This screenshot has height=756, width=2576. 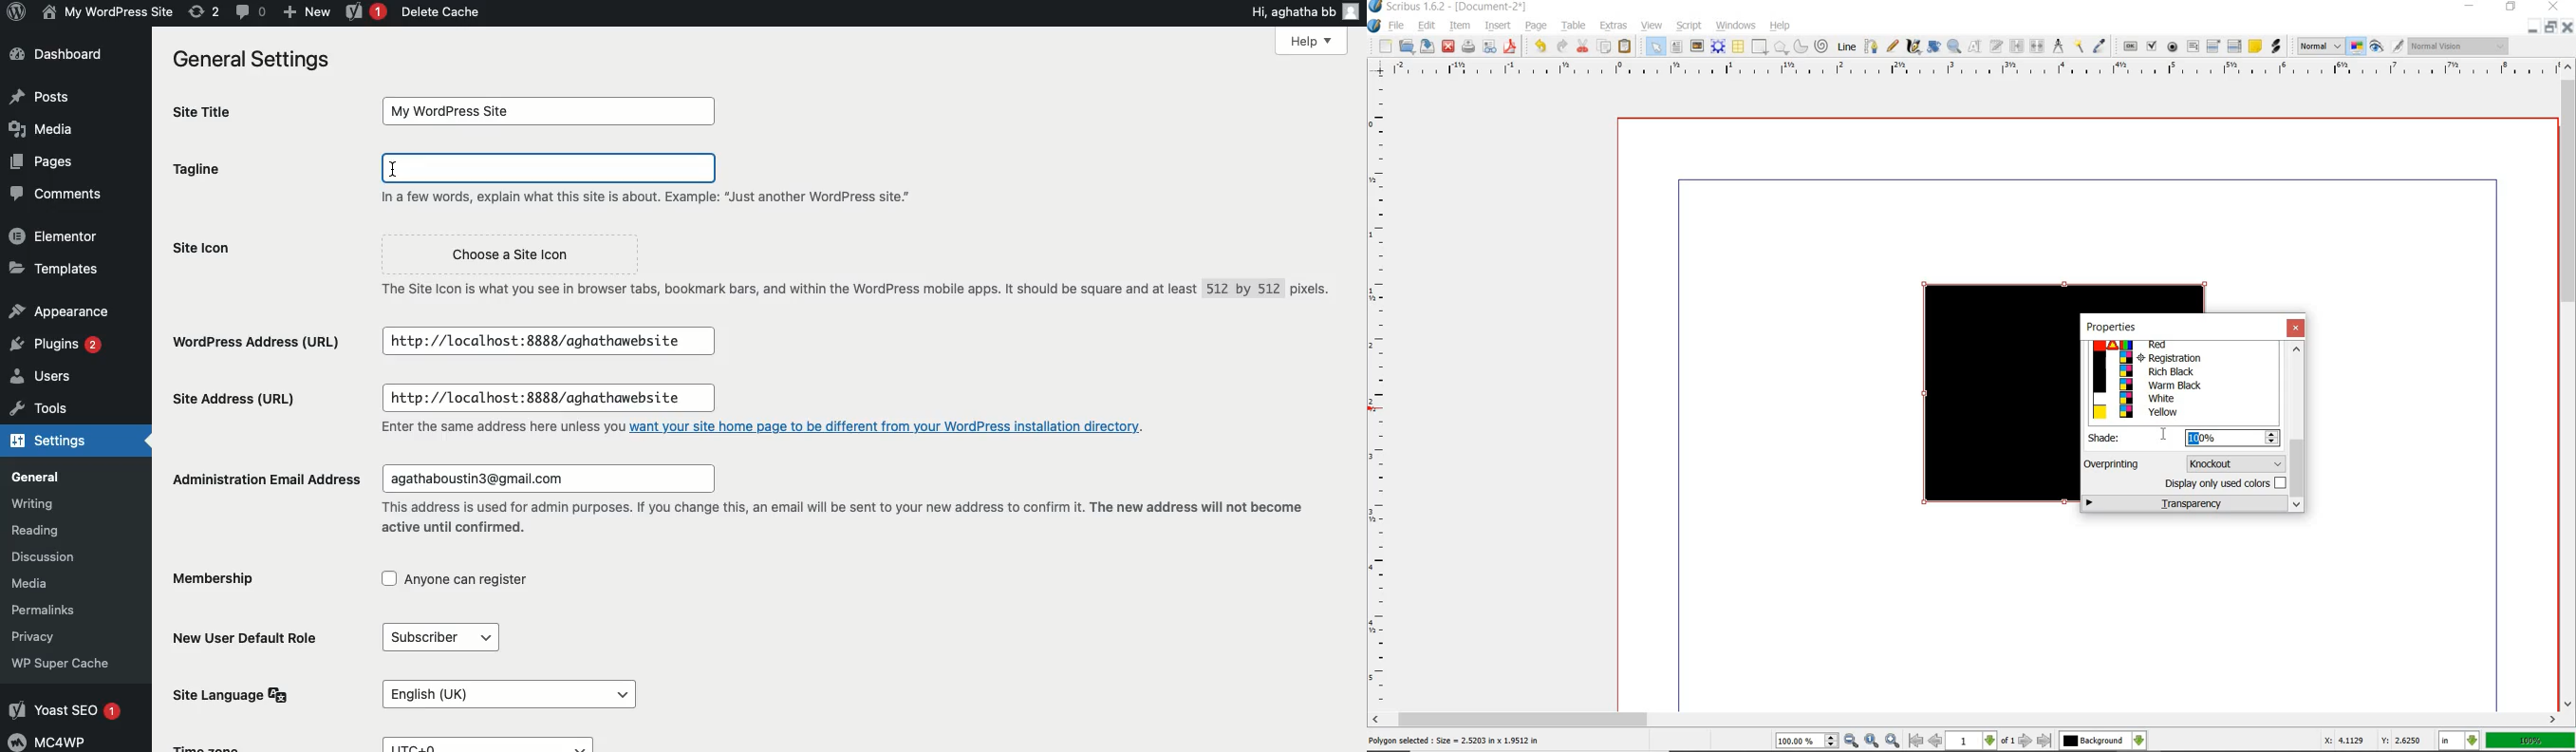 I want to click on link text frames, so click(x=2016, y=48).